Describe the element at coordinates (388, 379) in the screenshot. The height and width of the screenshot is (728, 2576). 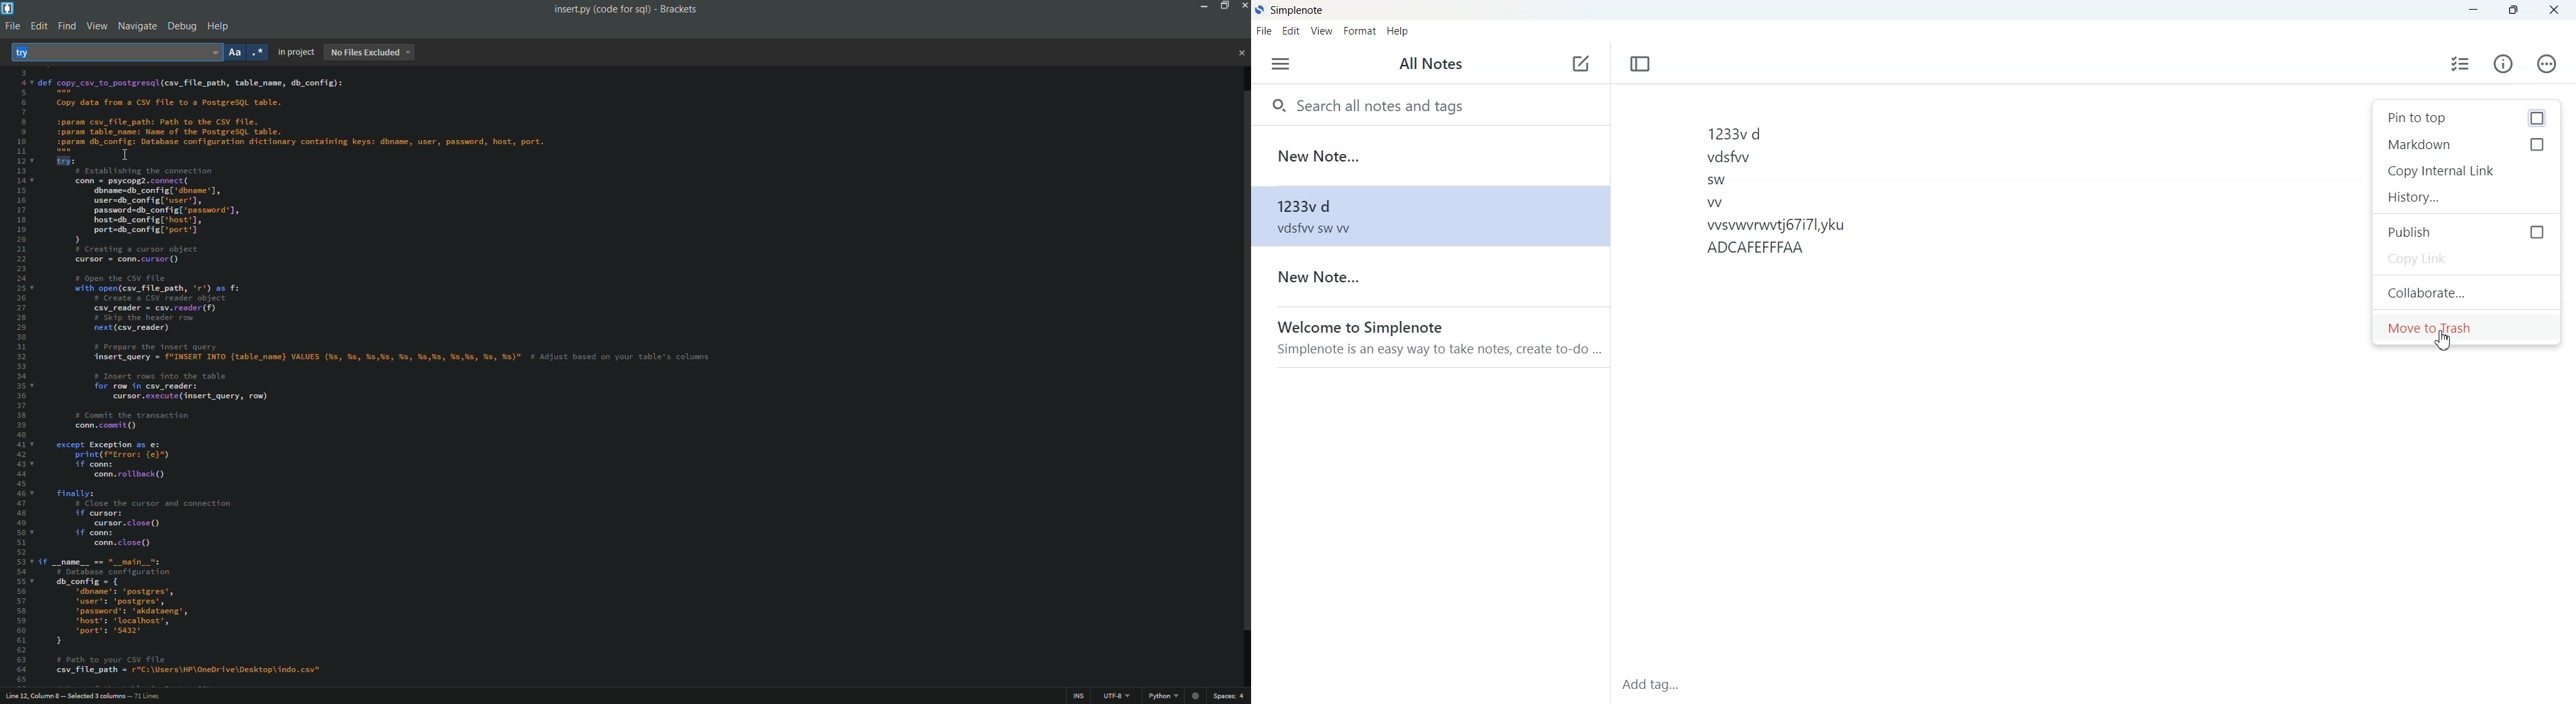
I see `code` at that location.